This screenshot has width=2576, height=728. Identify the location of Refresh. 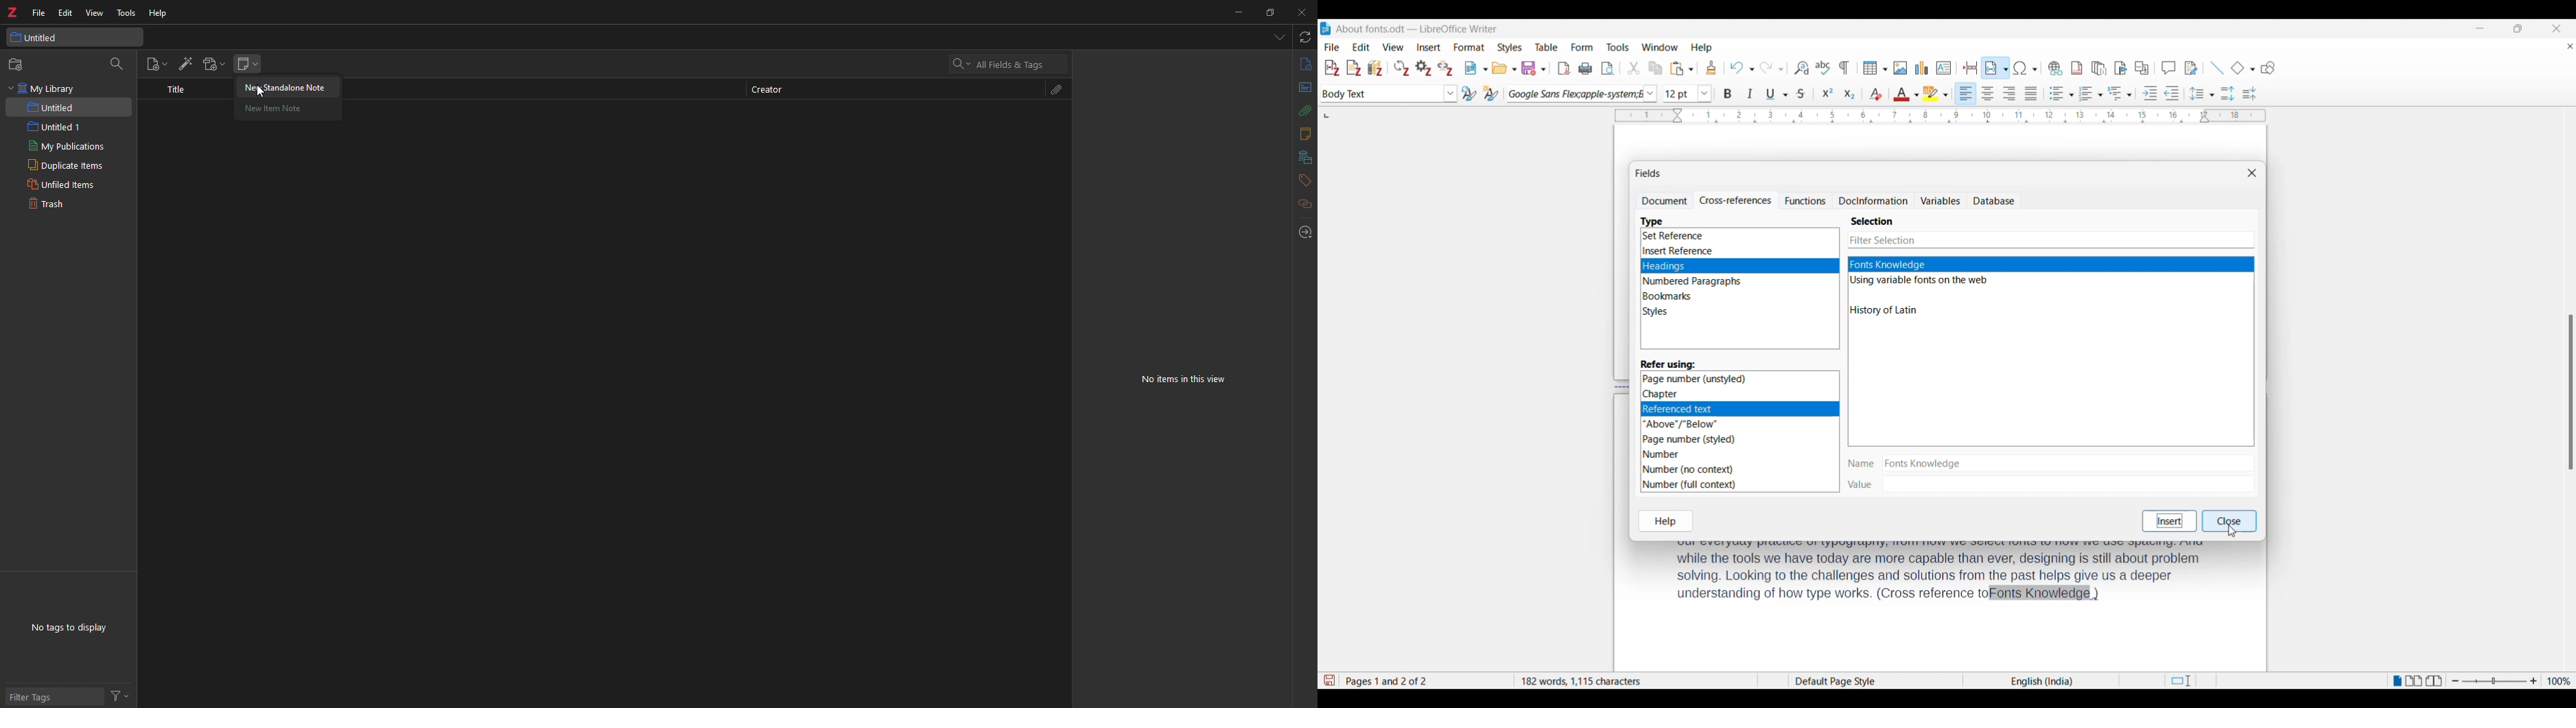
(1402, 68).